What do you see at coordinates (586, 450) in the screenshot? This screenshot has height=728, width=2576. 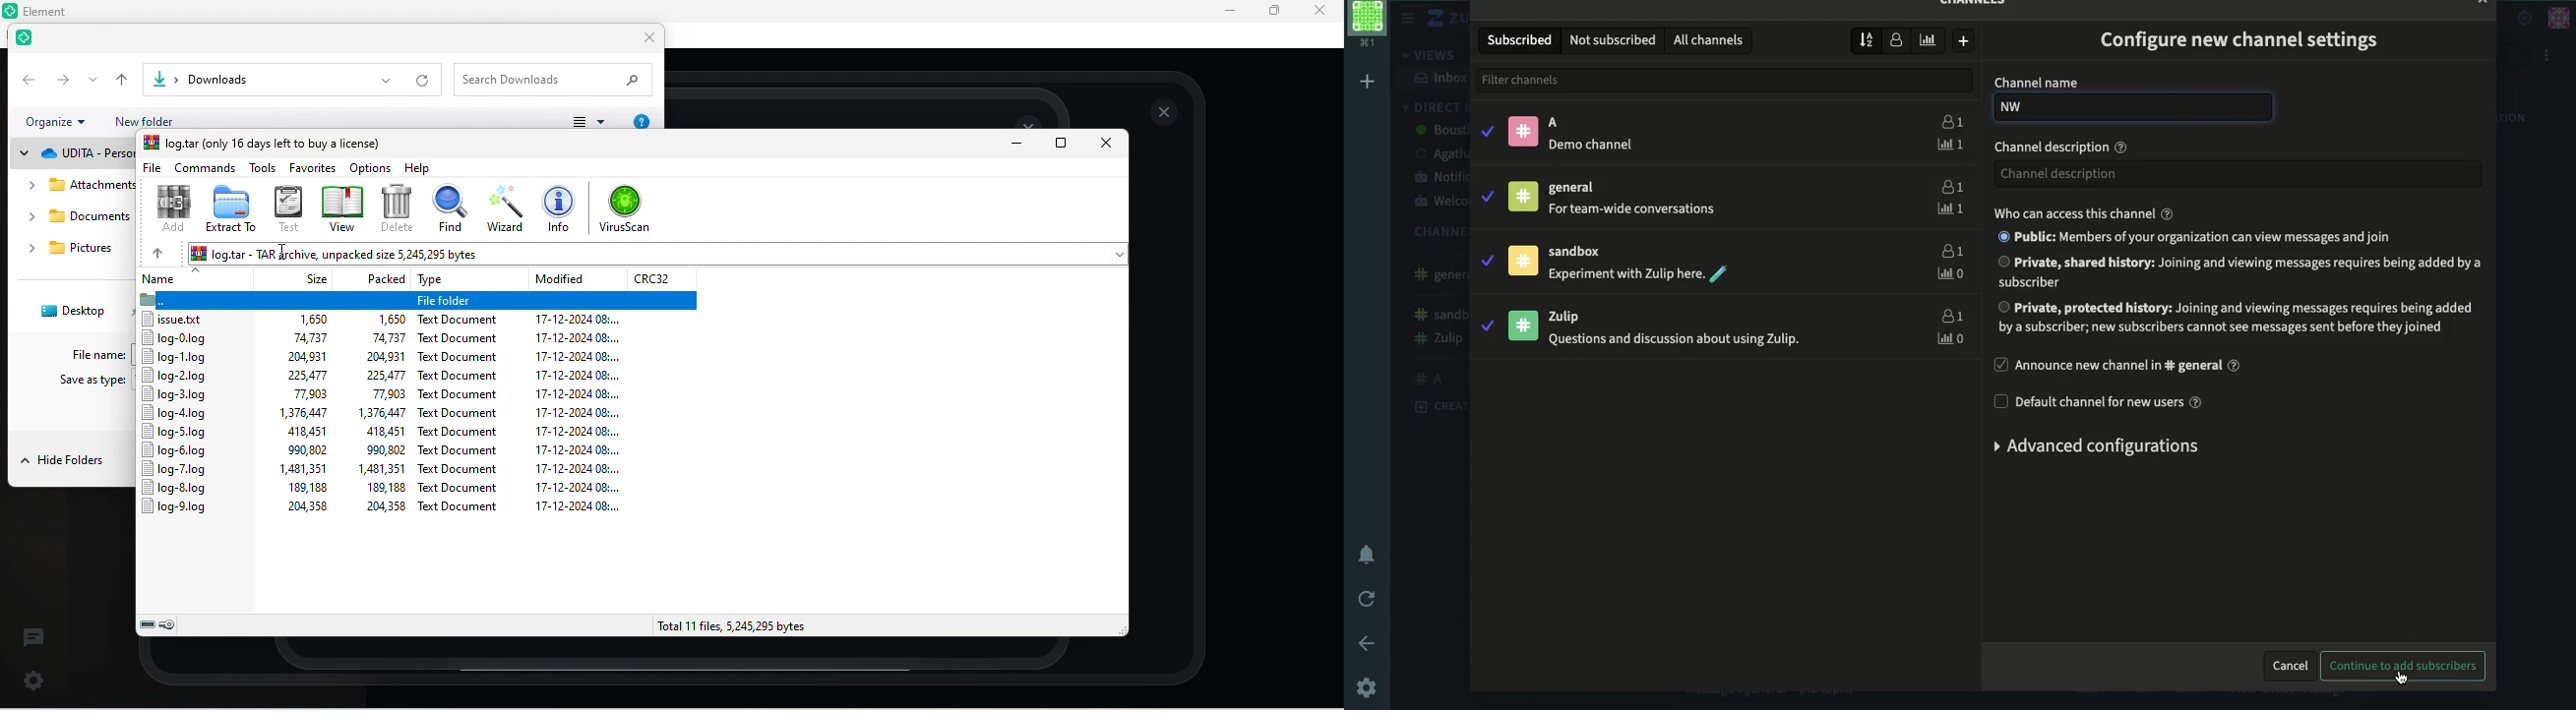 I see `17-12-2024 08:...` at bounding box center [586, 450].